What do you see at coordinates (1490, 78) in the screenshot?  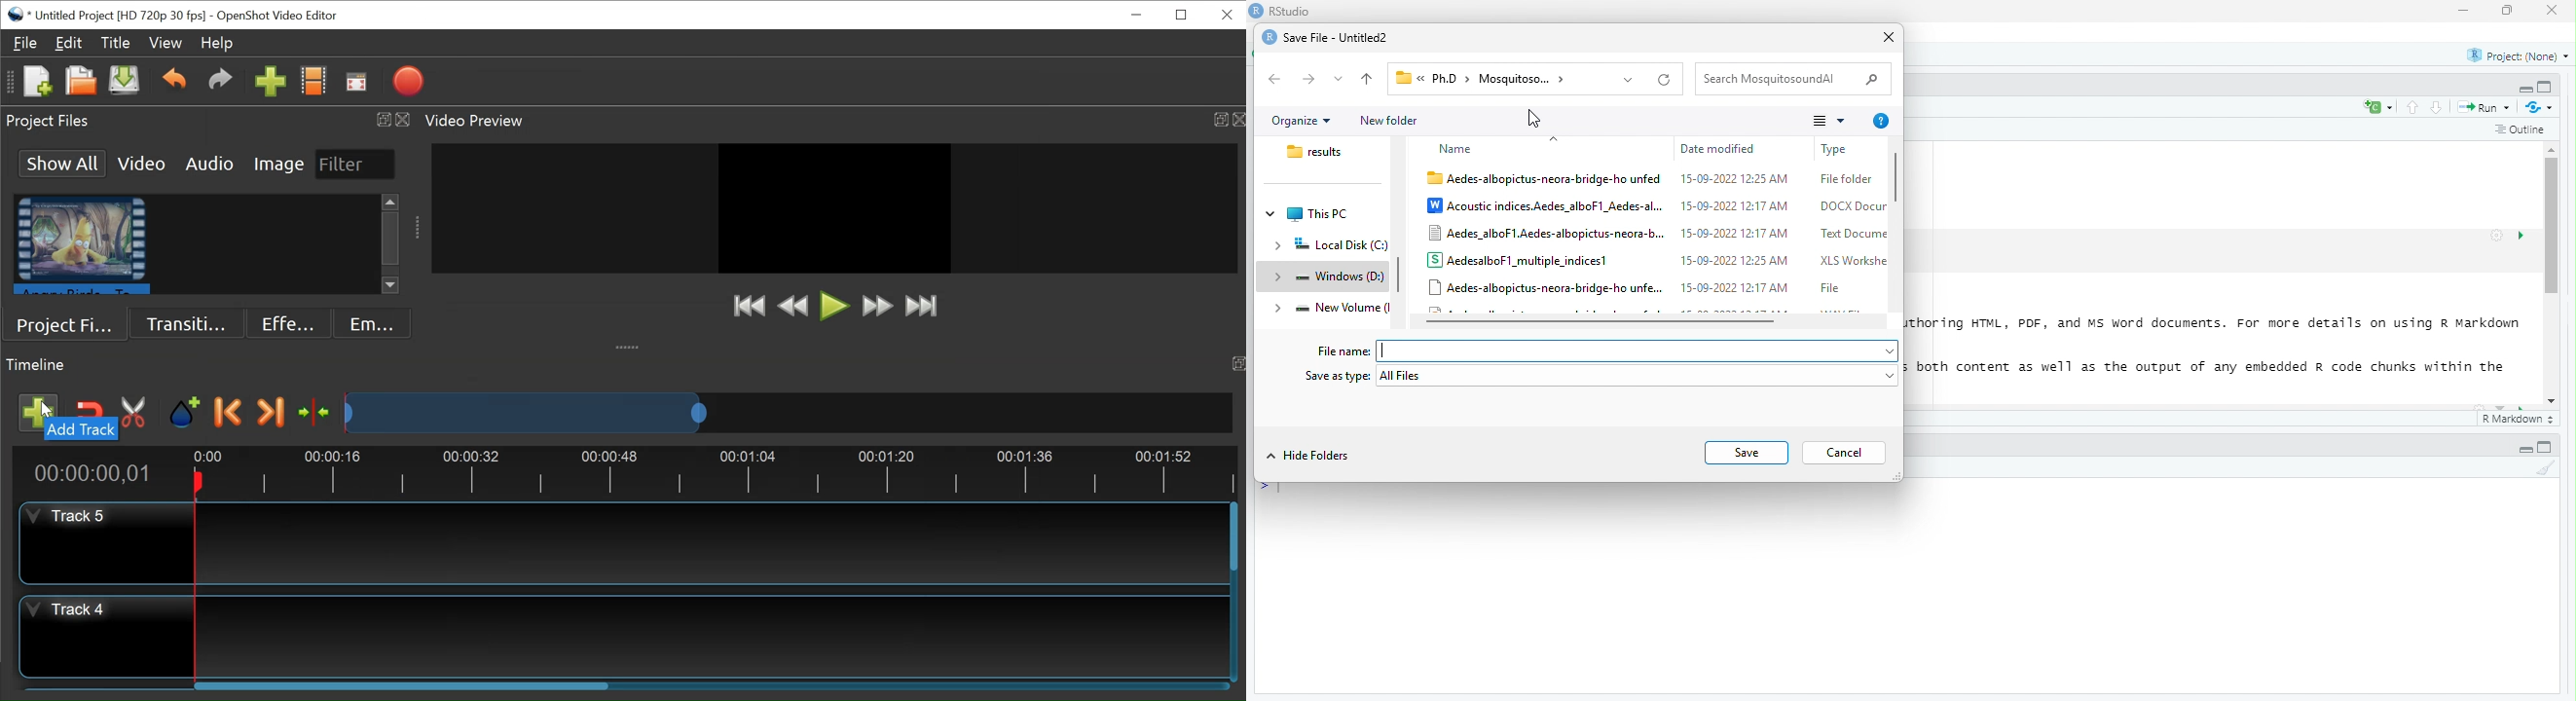 I see `« PhD > Mosquitoso... >` at bounding box center [1490, 78].